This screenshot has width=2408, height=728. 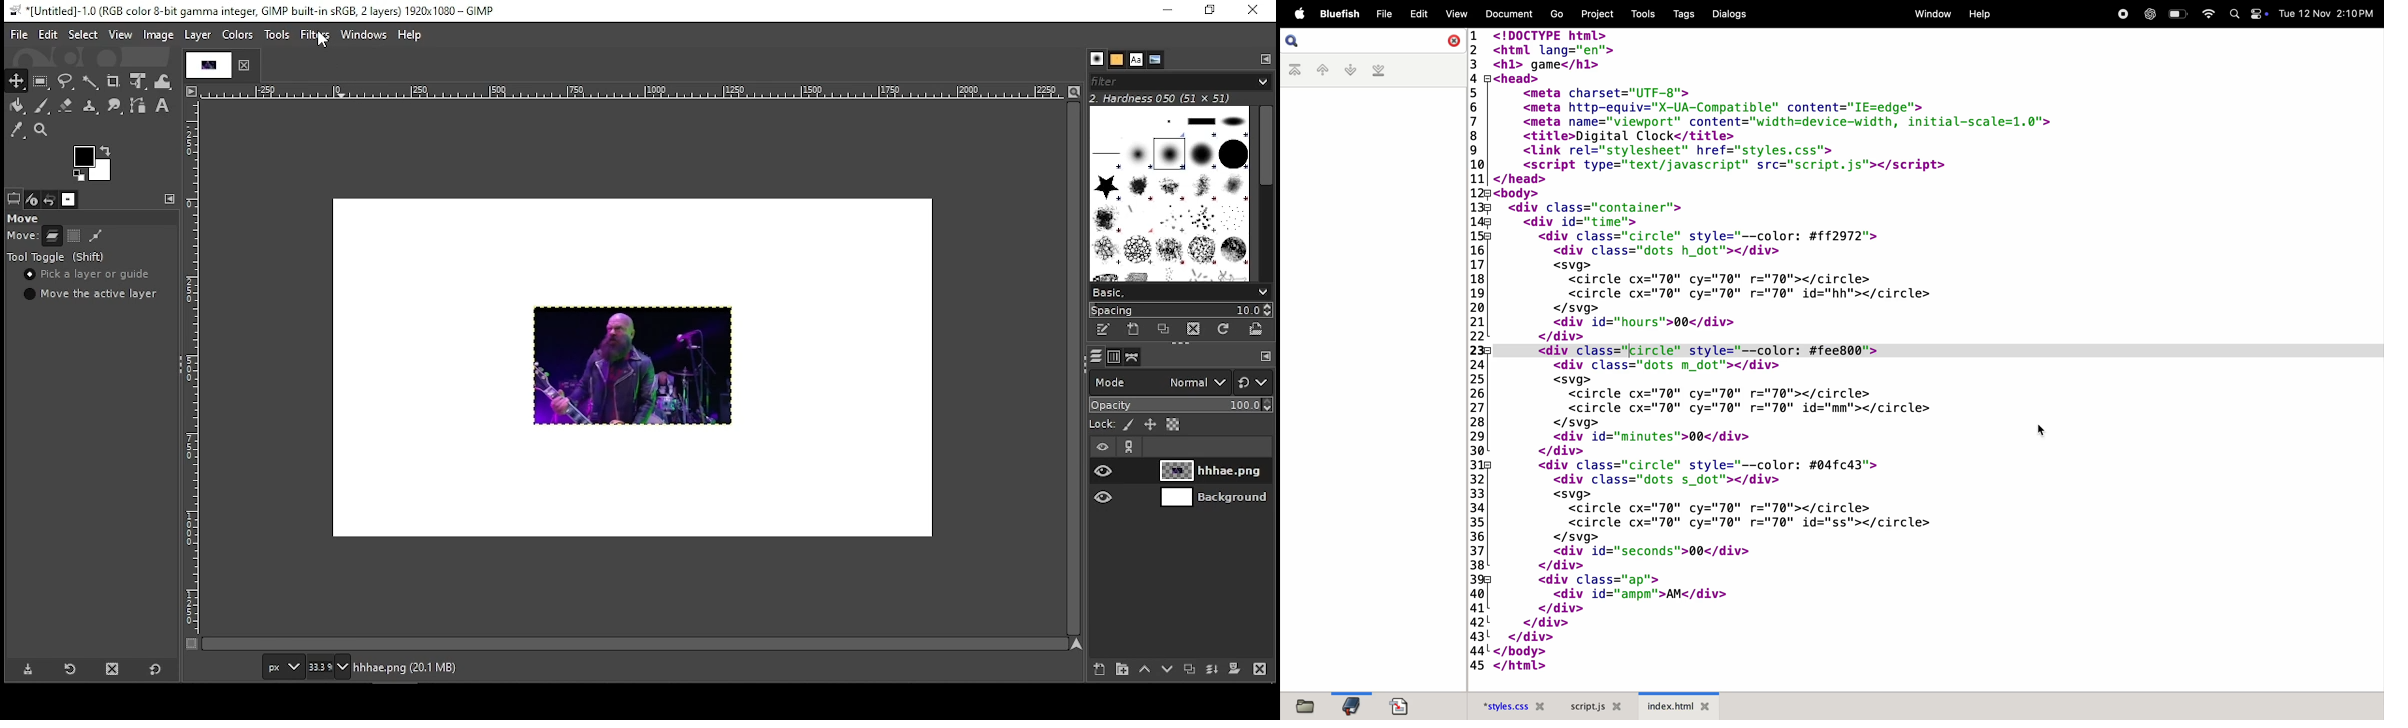 What do you see at coordinates (1398, 706) in the screenshot?
I see `documents` at bounding box center [1398, 706].